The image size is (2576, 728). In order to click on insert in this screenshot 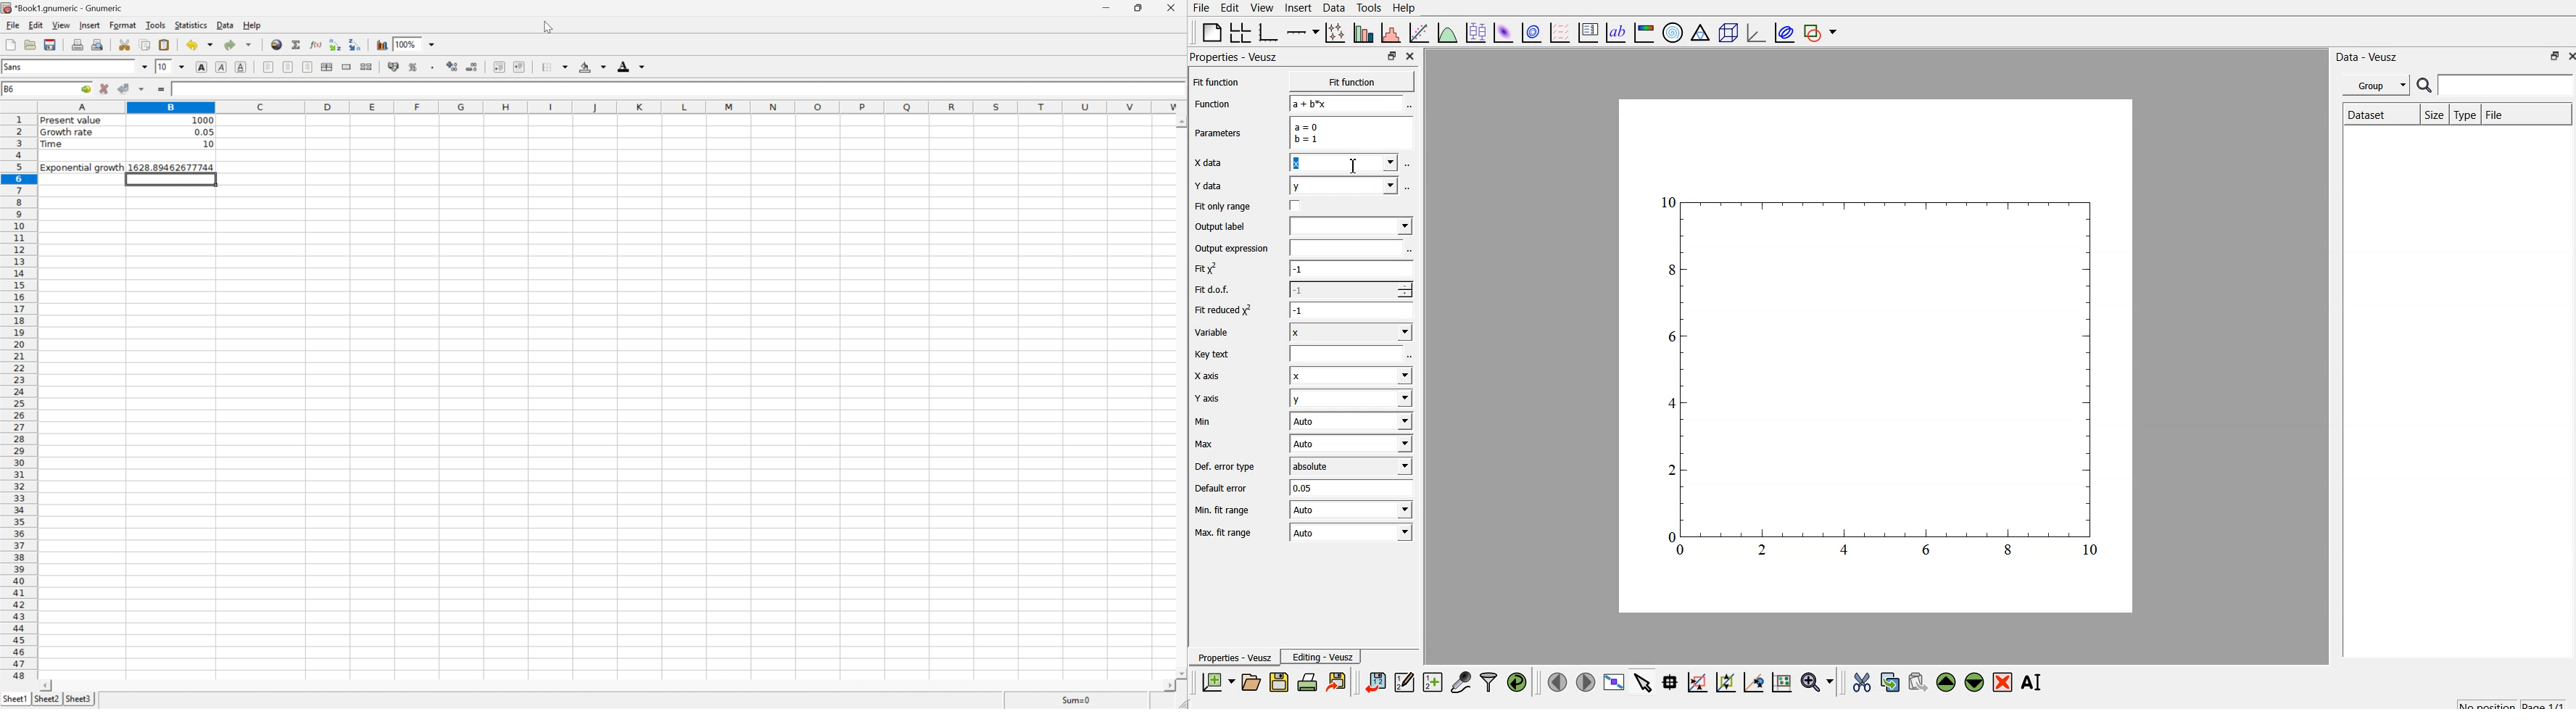, I will do `click(1296, 7)`.